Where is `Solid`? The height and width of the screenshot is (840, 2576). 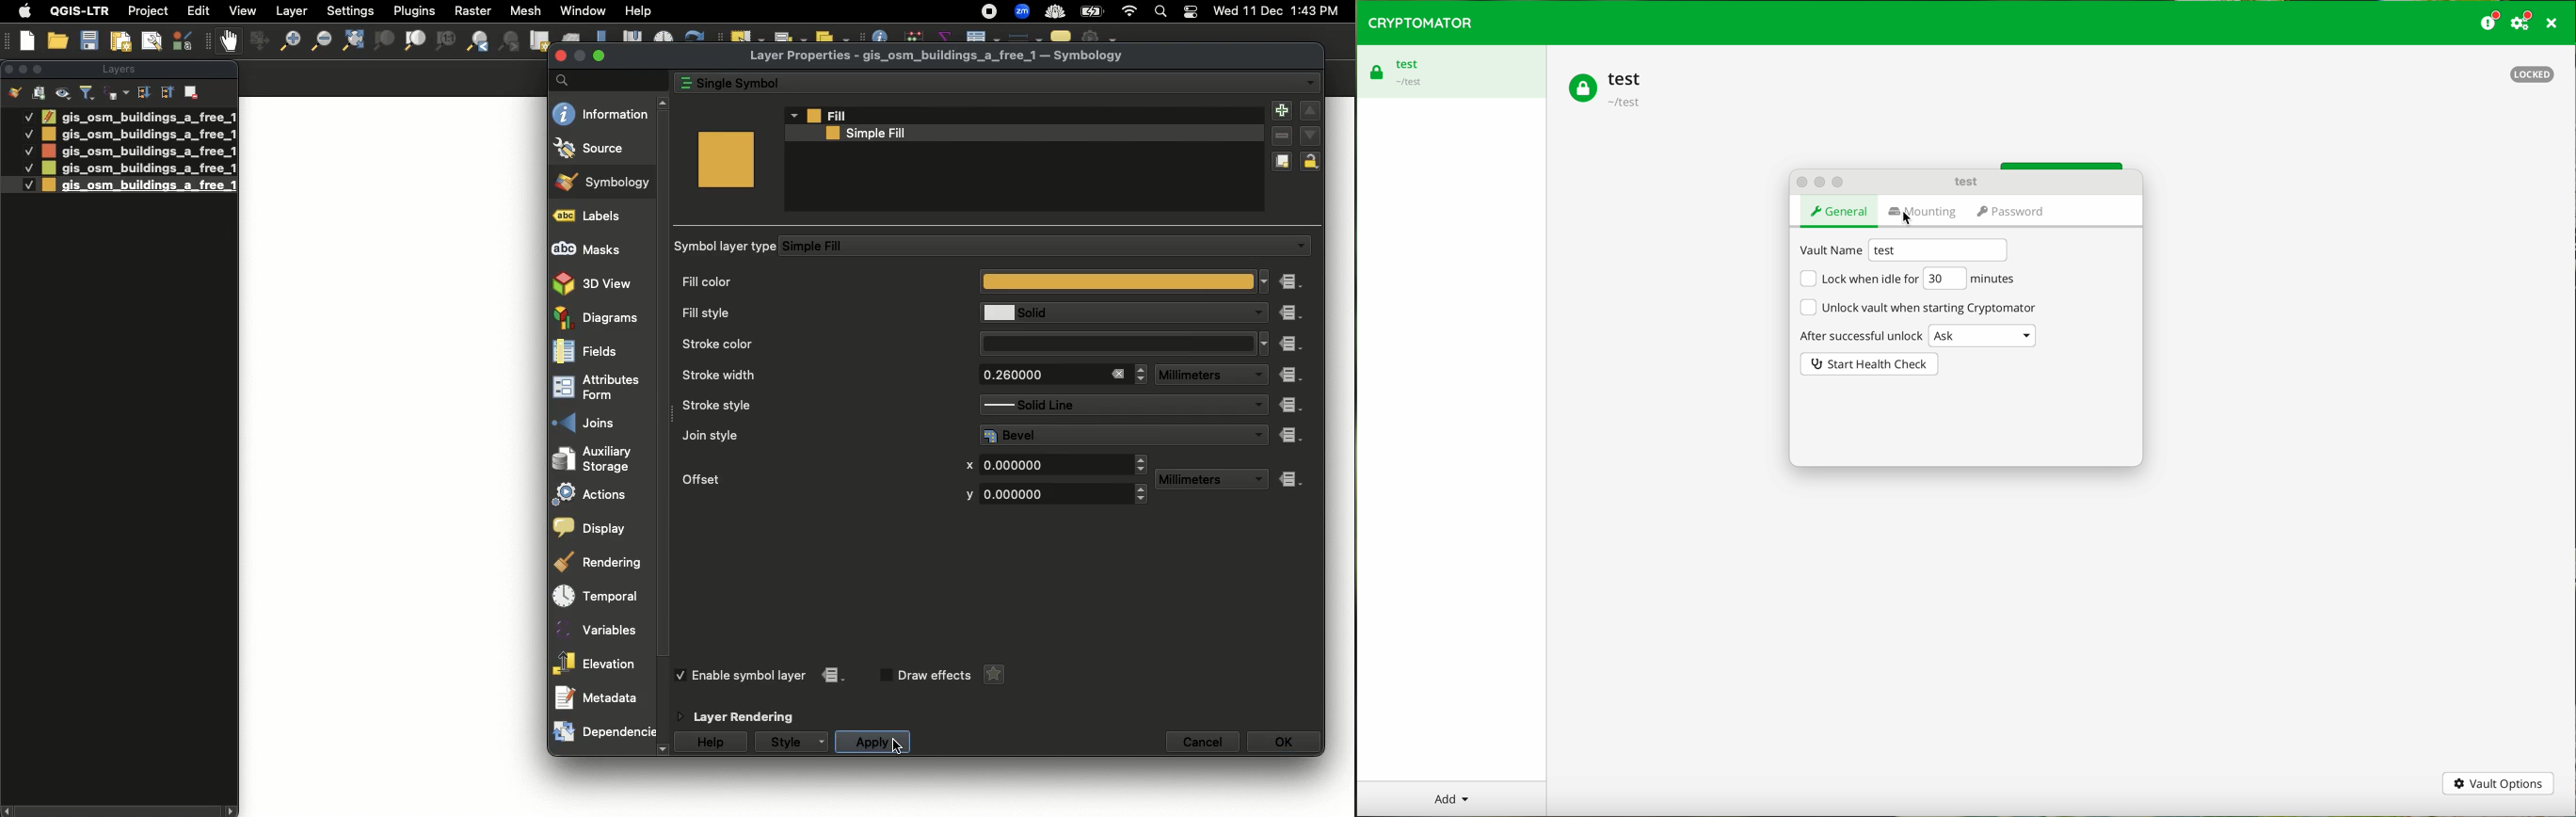 Solid is located at coordinates (1108, 312).